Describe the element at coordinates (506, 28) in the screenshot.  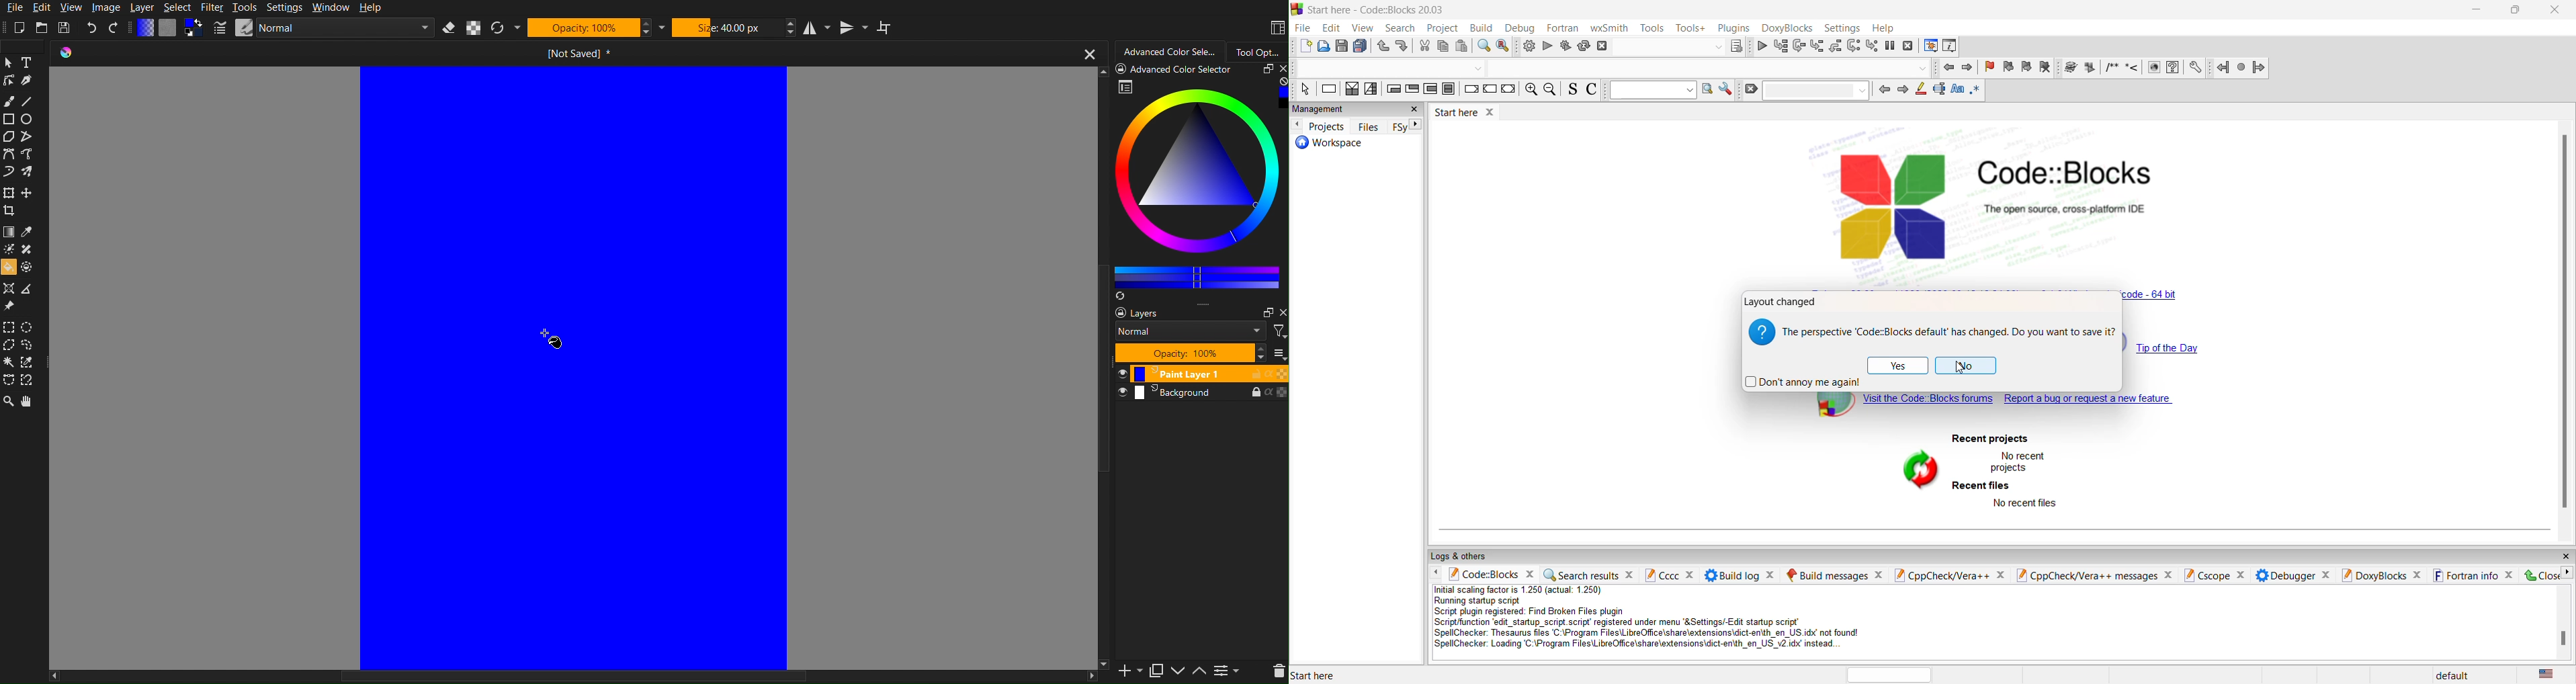
I see `Refresh` at that location.